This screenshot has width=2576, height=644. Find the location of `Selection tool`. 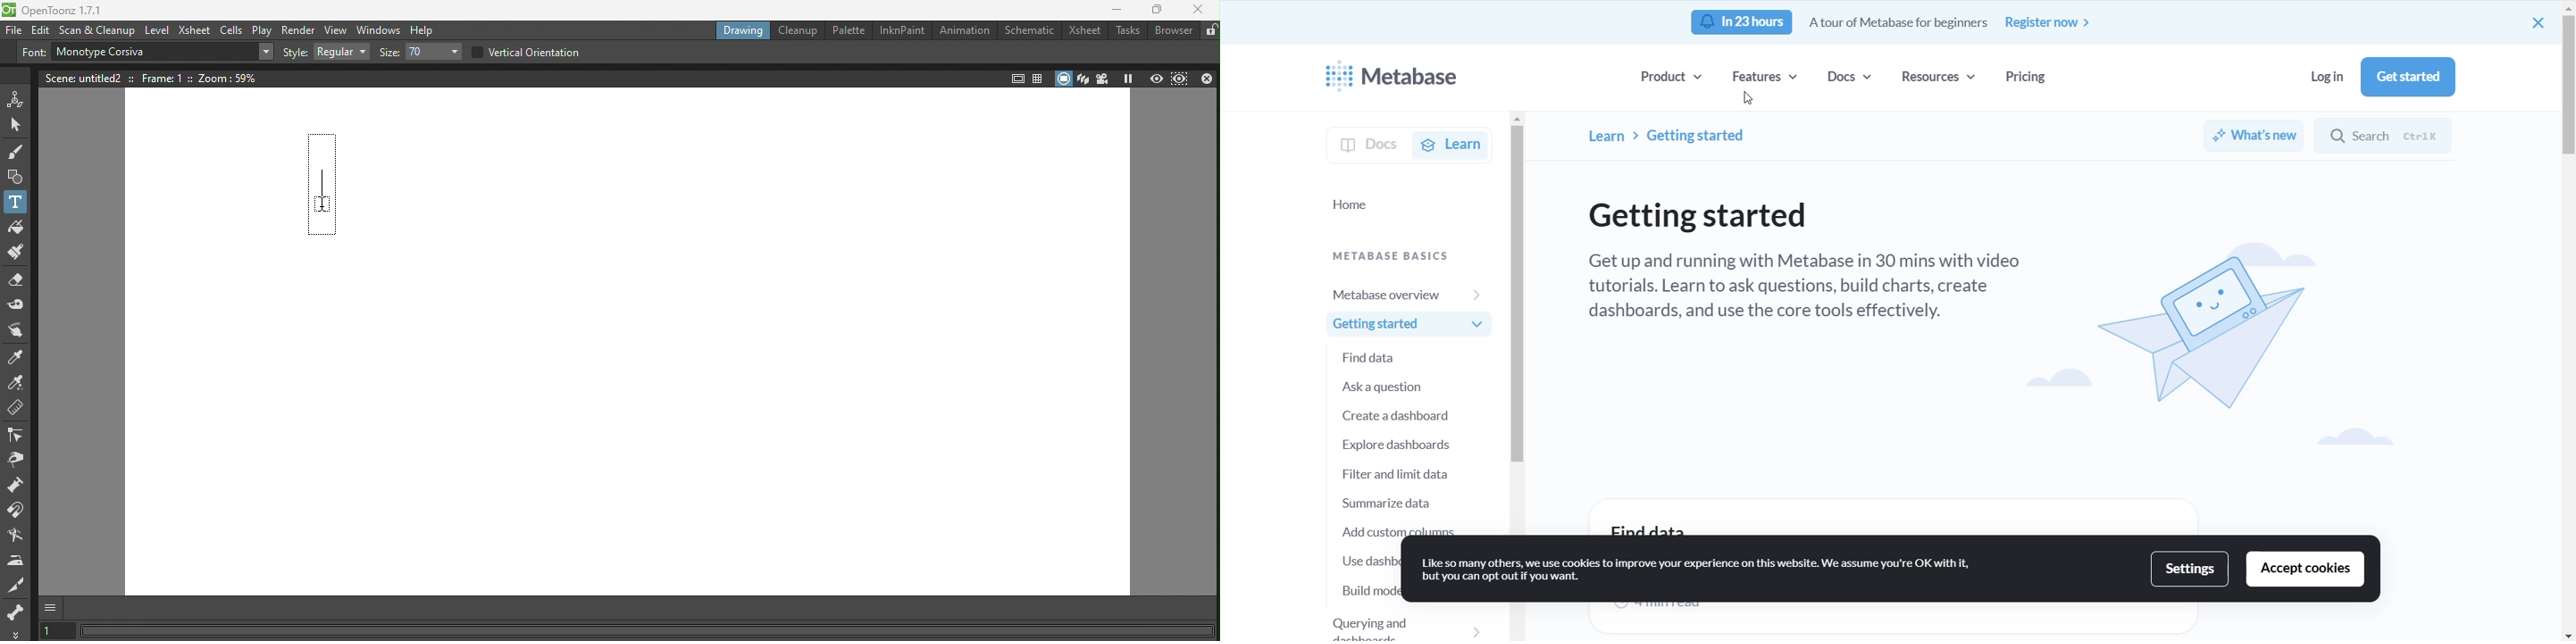

Selection tool is located at coordinates (16, 127).